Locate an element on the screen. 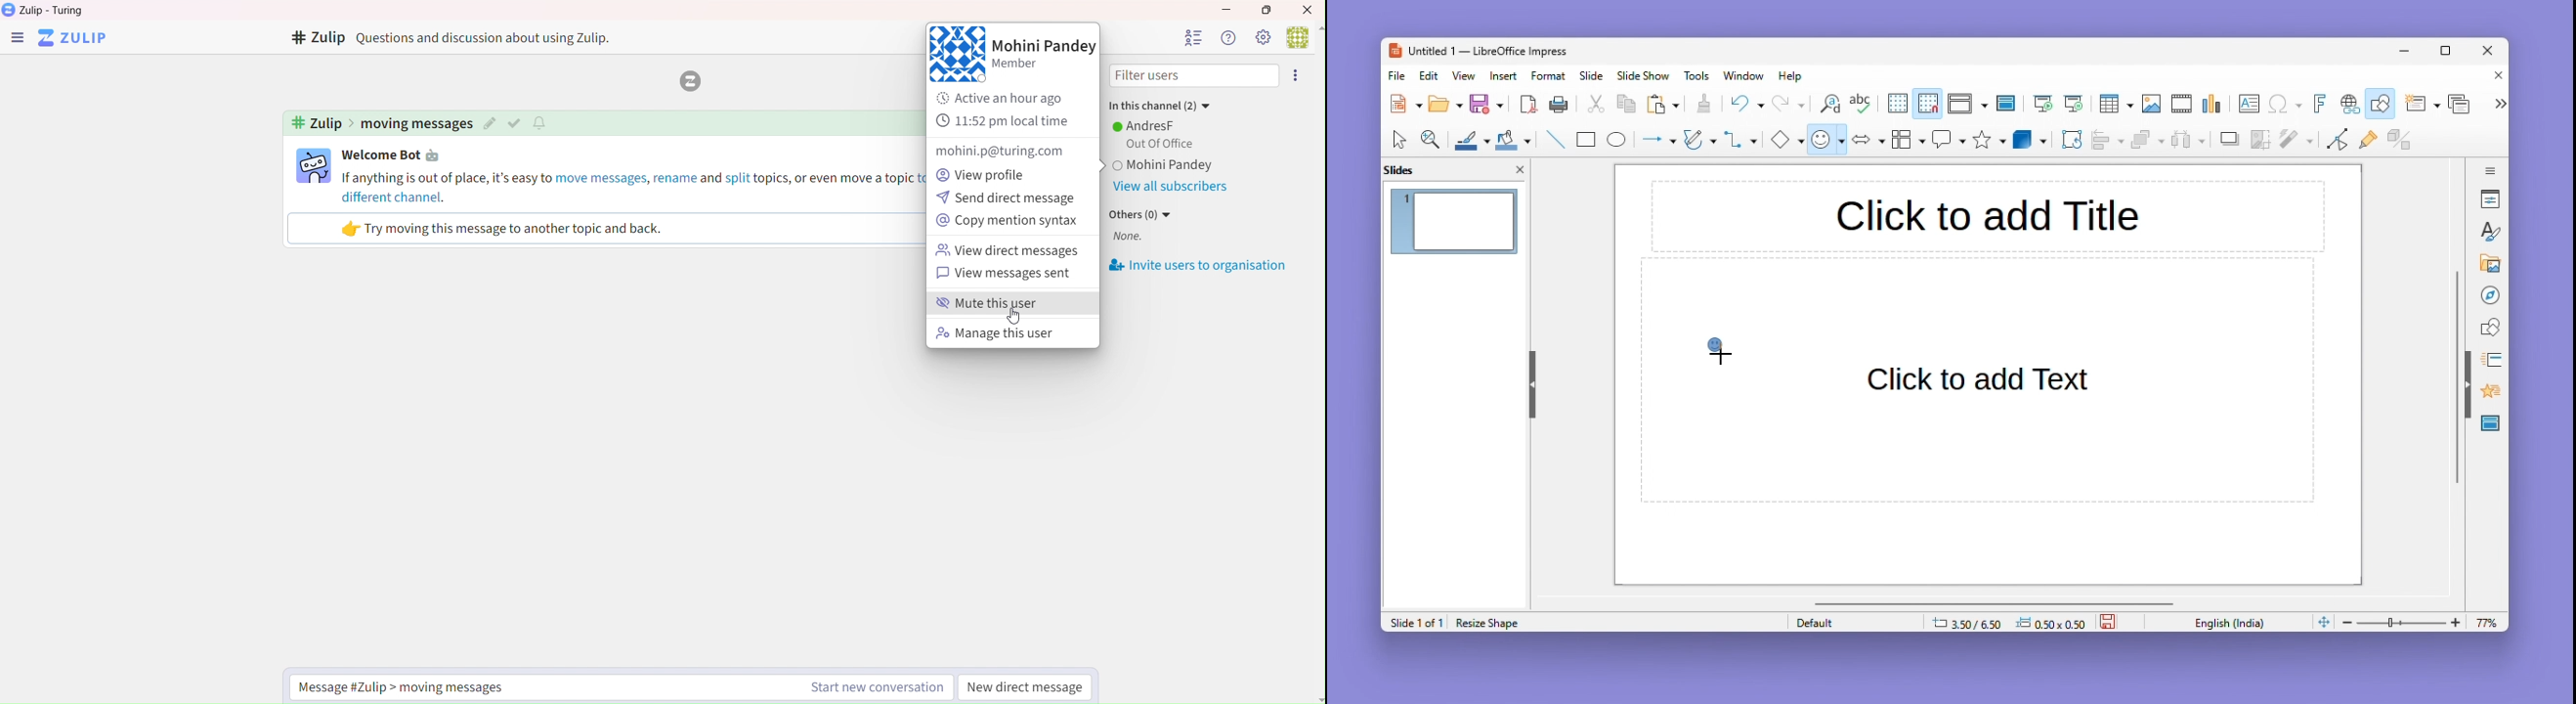 The height and width of the screenshot is (728, 2576). Content is located at coordinates (1982, 380).